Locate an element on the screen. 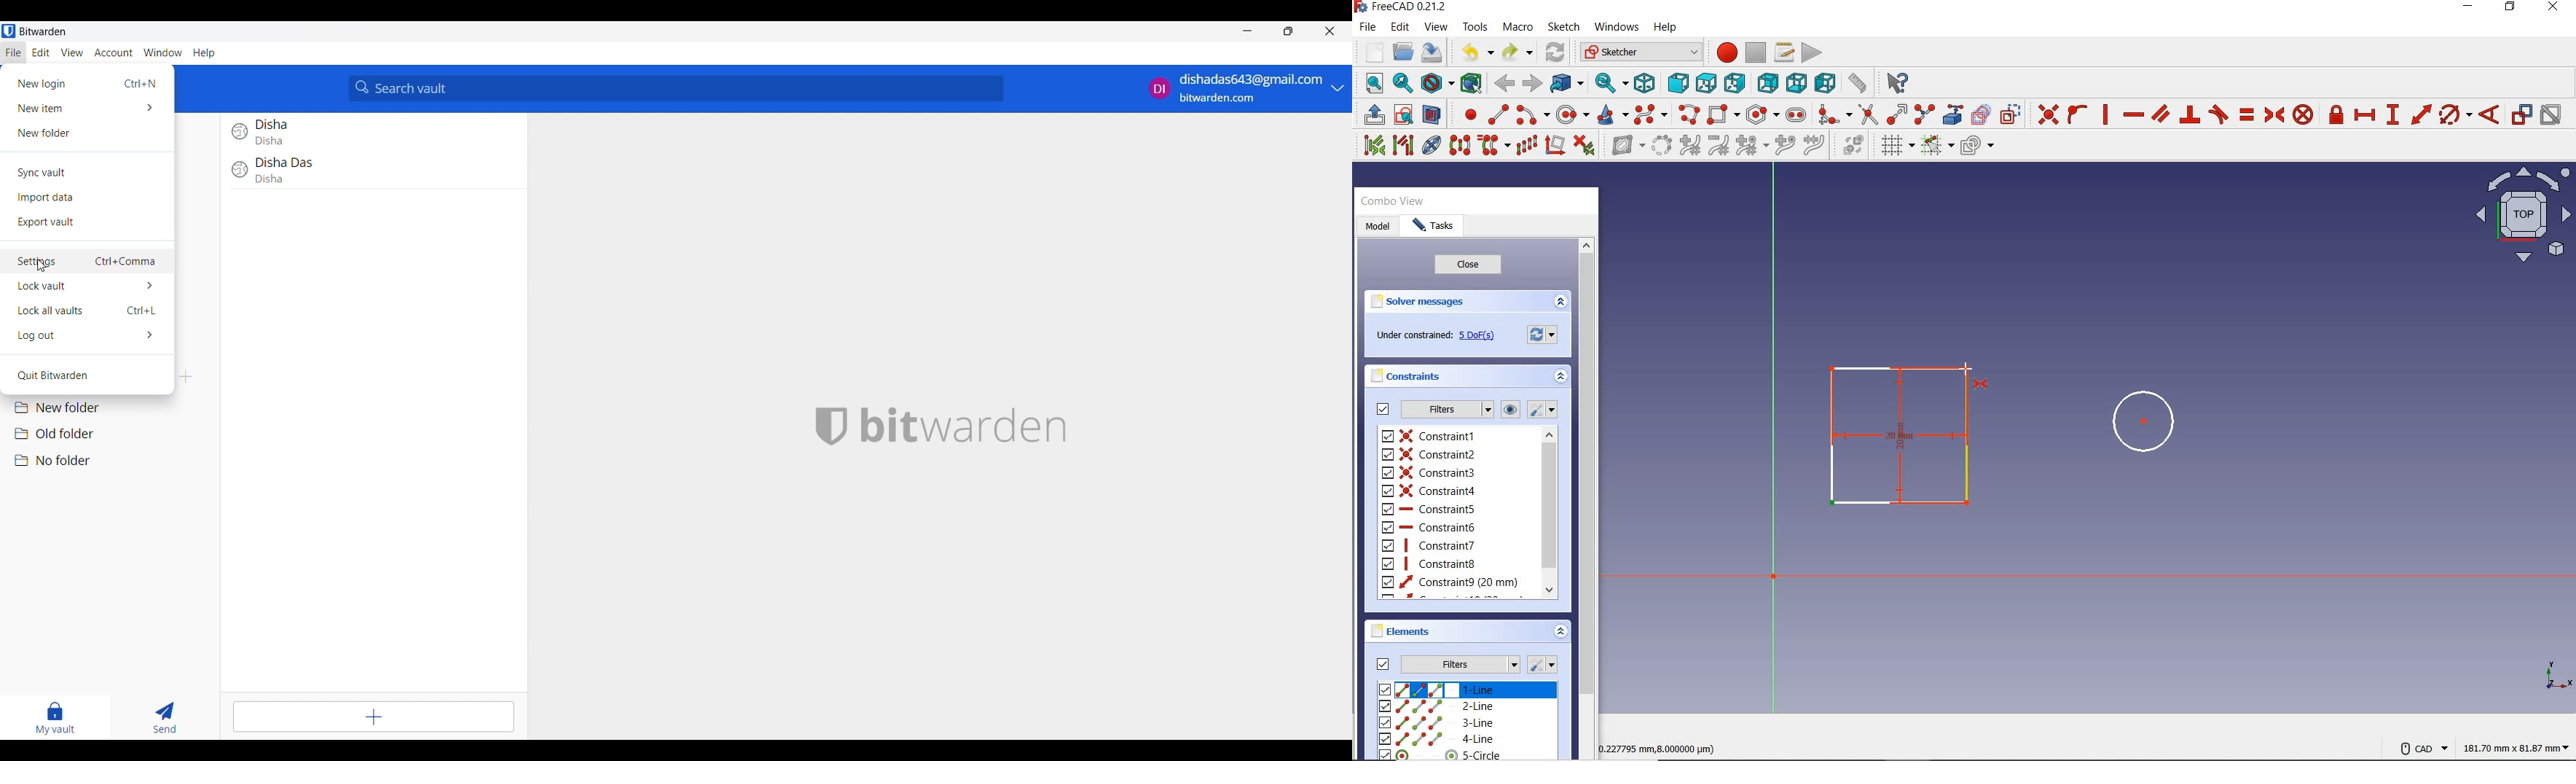  Scroll up is located at coordinates (1587, 246).